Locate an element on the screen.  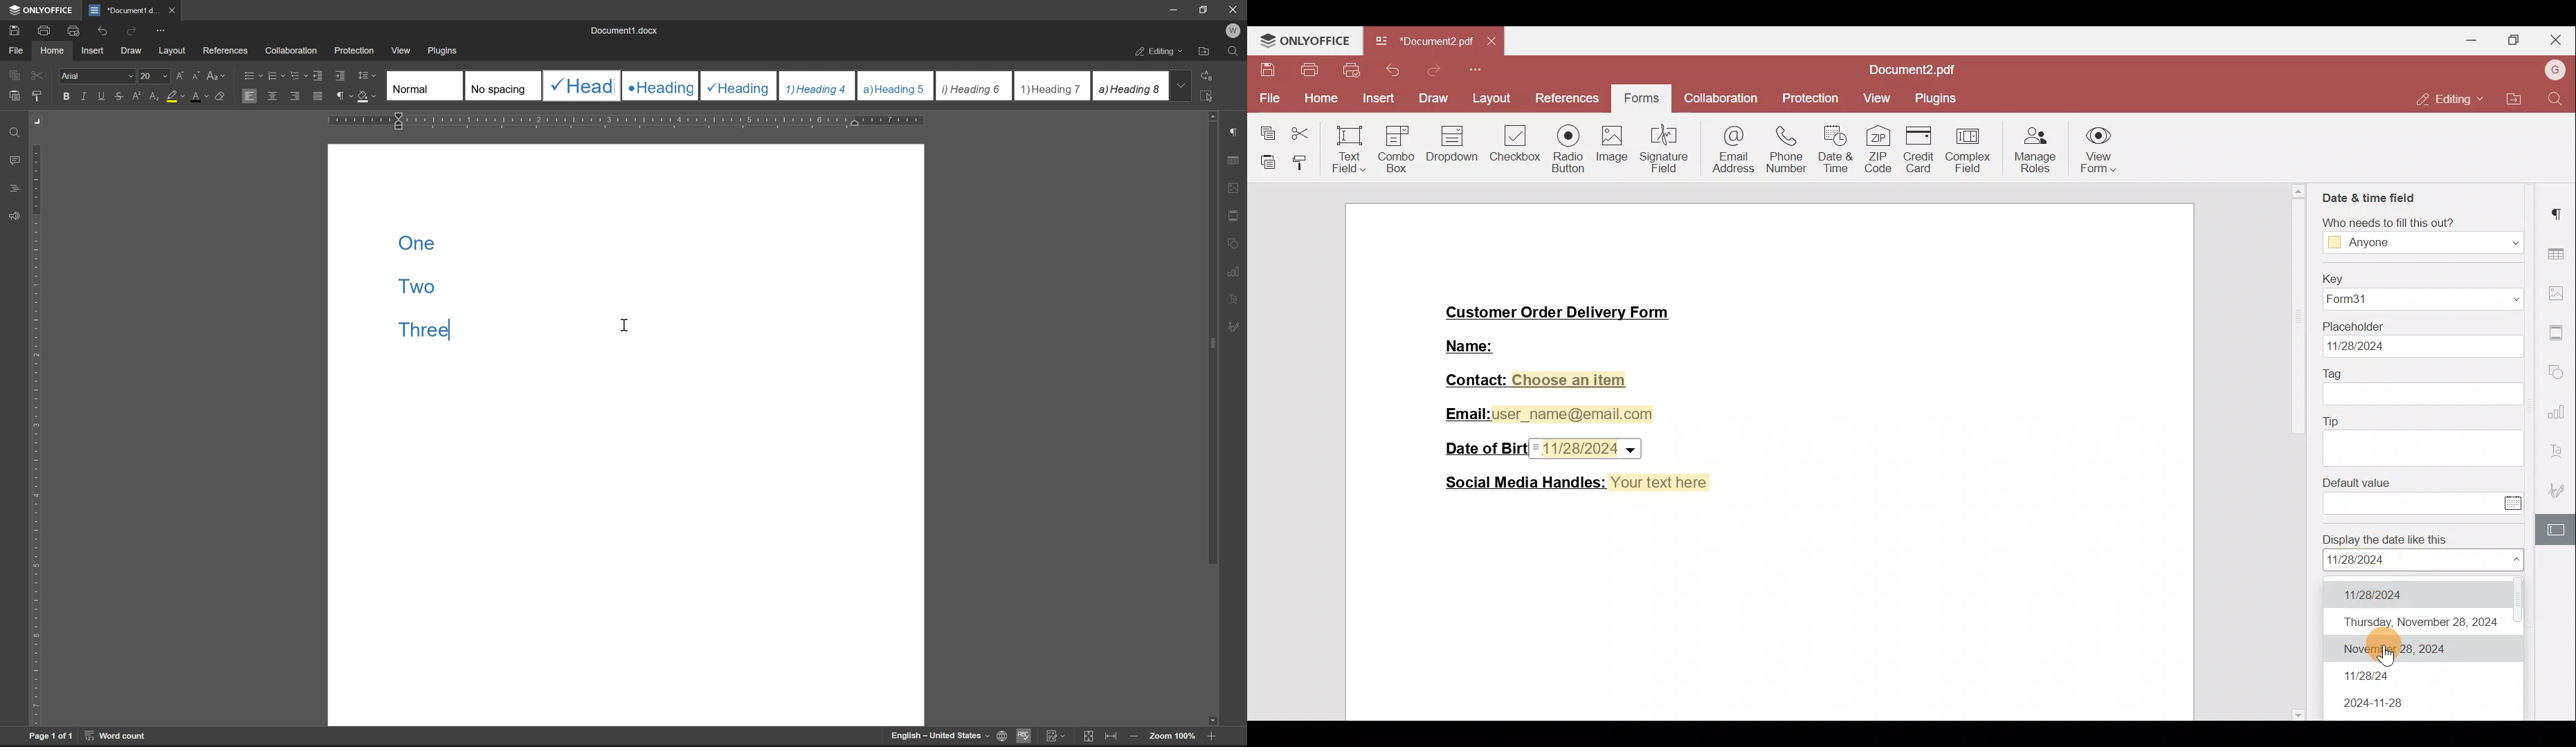
Email address is located at coordinates (1732, 147).